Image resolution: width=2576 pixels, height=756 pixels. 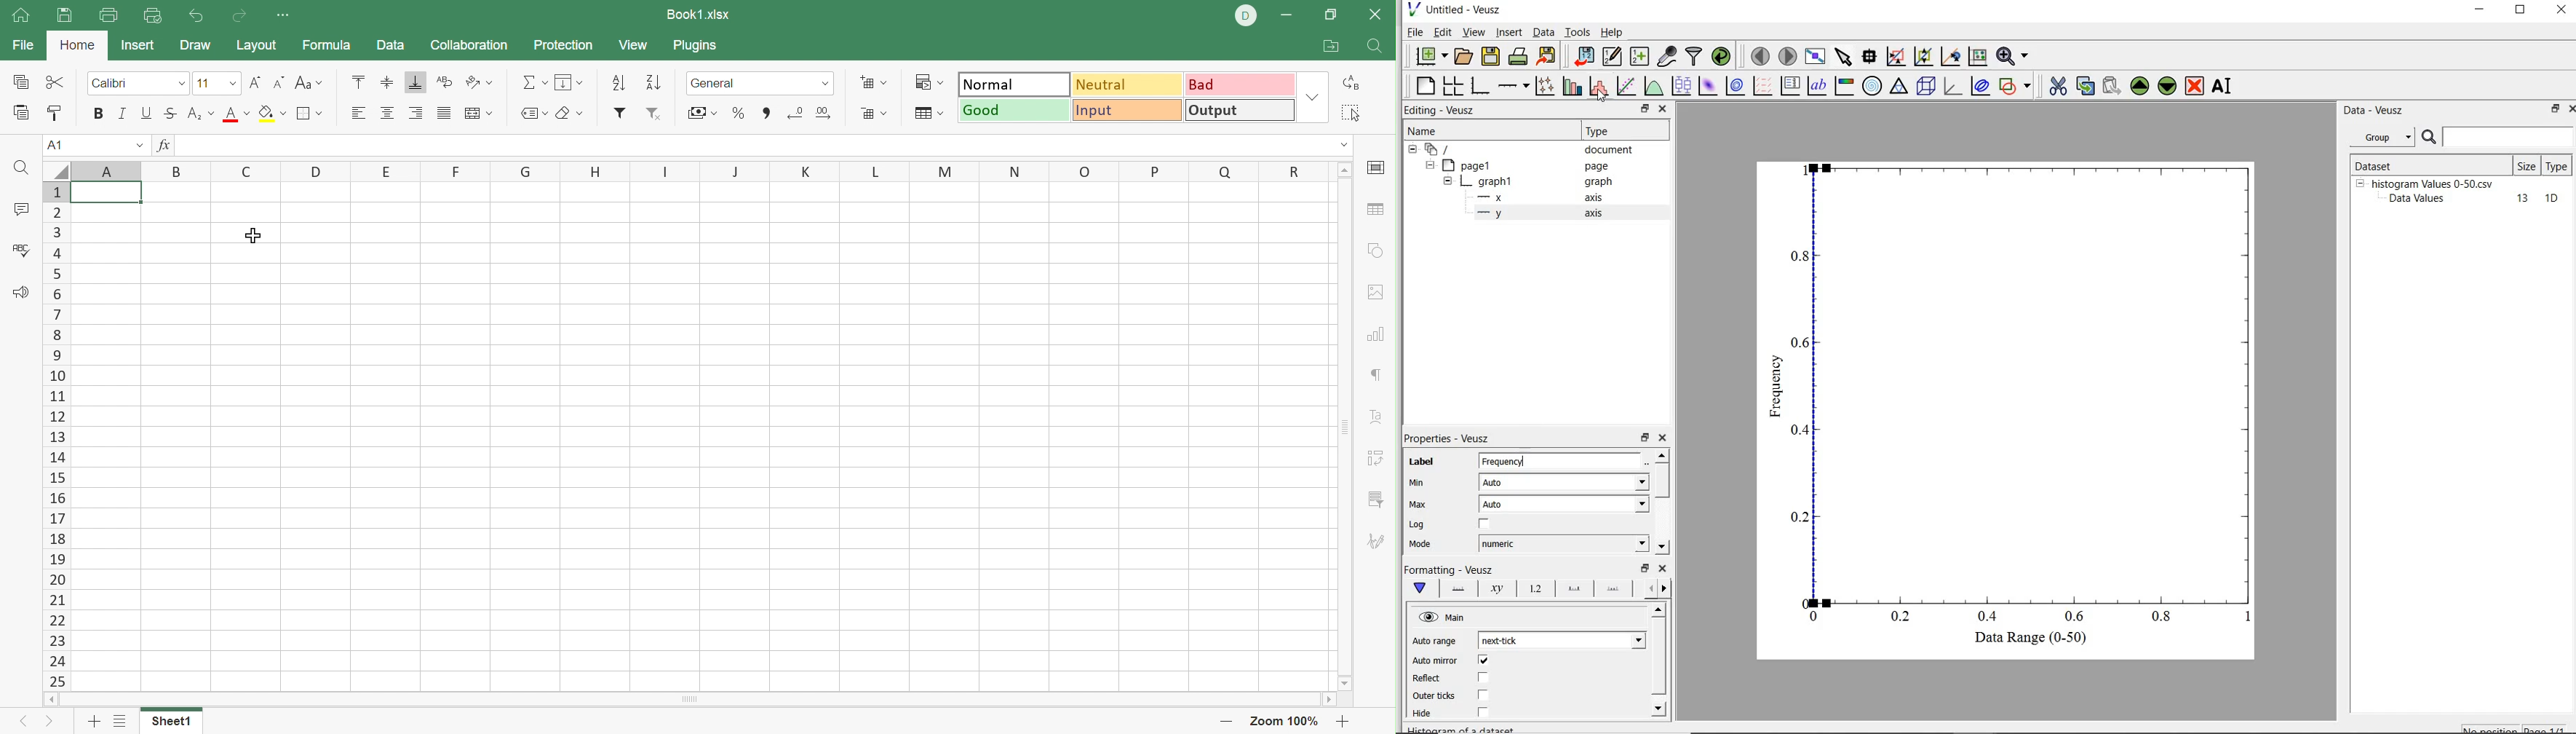 I want to click on Insert cells, so click(x=871, y=82).